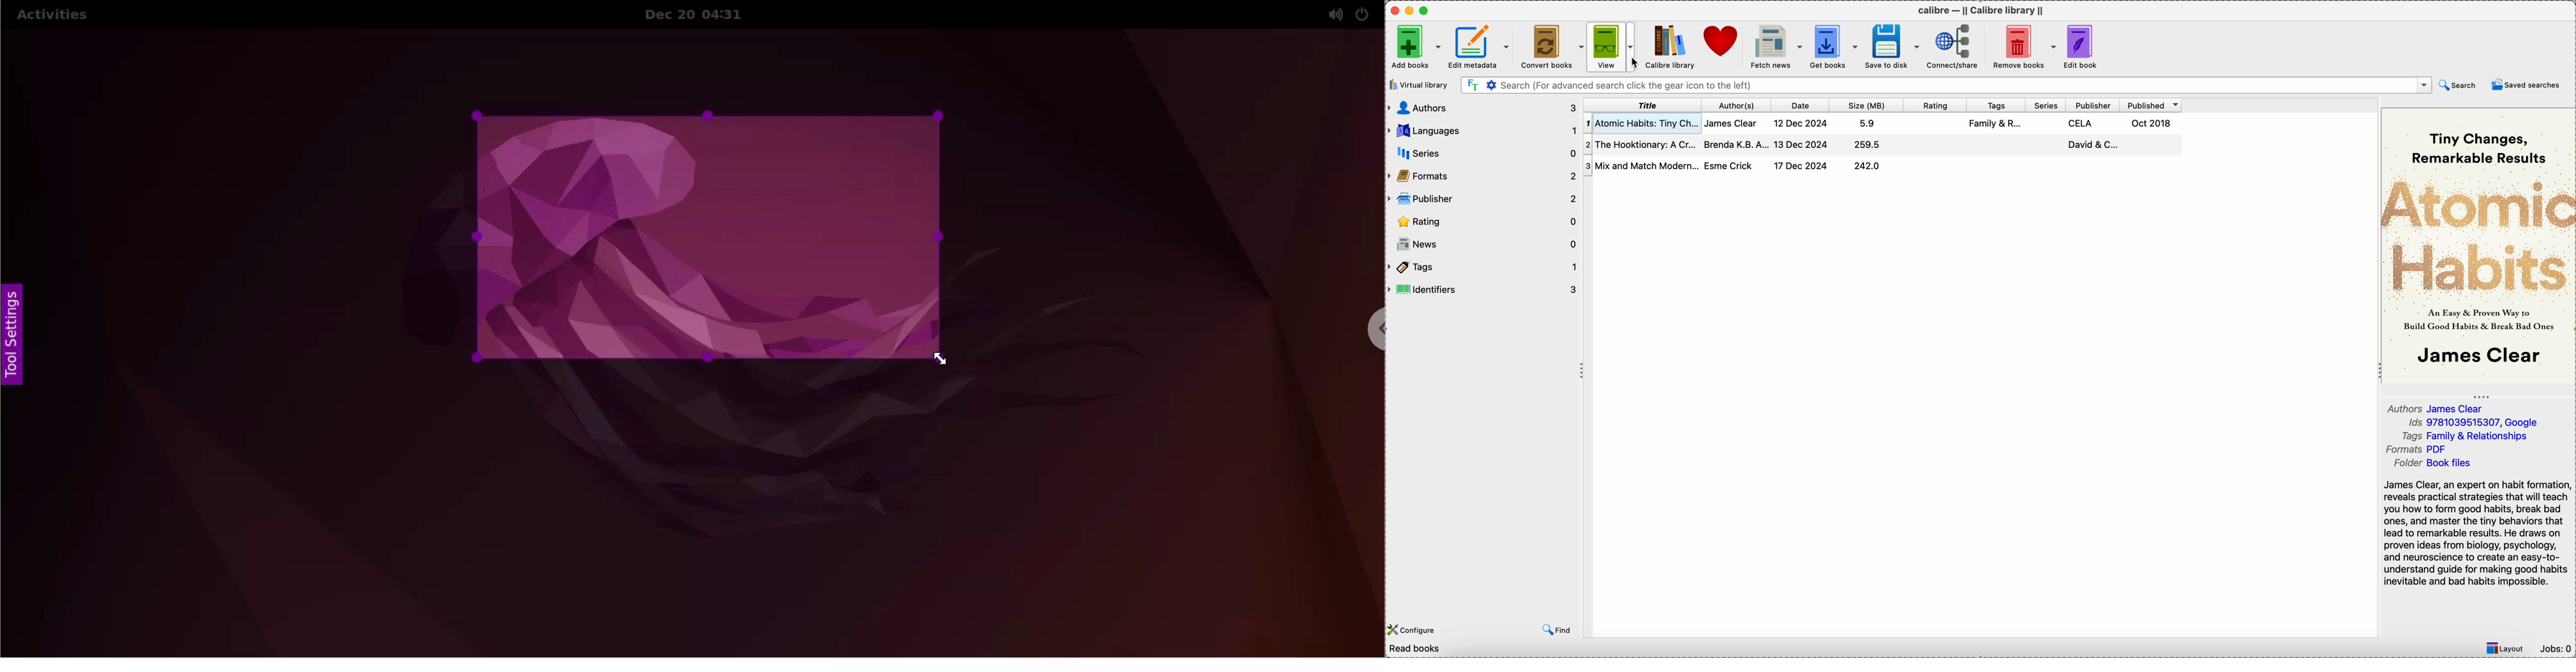 Image resolution: width=2576 pixels, height=672 pixels. Describe the element at coordinates (2431, 464) in the screenshot. I see `Folder Book files` at that location.